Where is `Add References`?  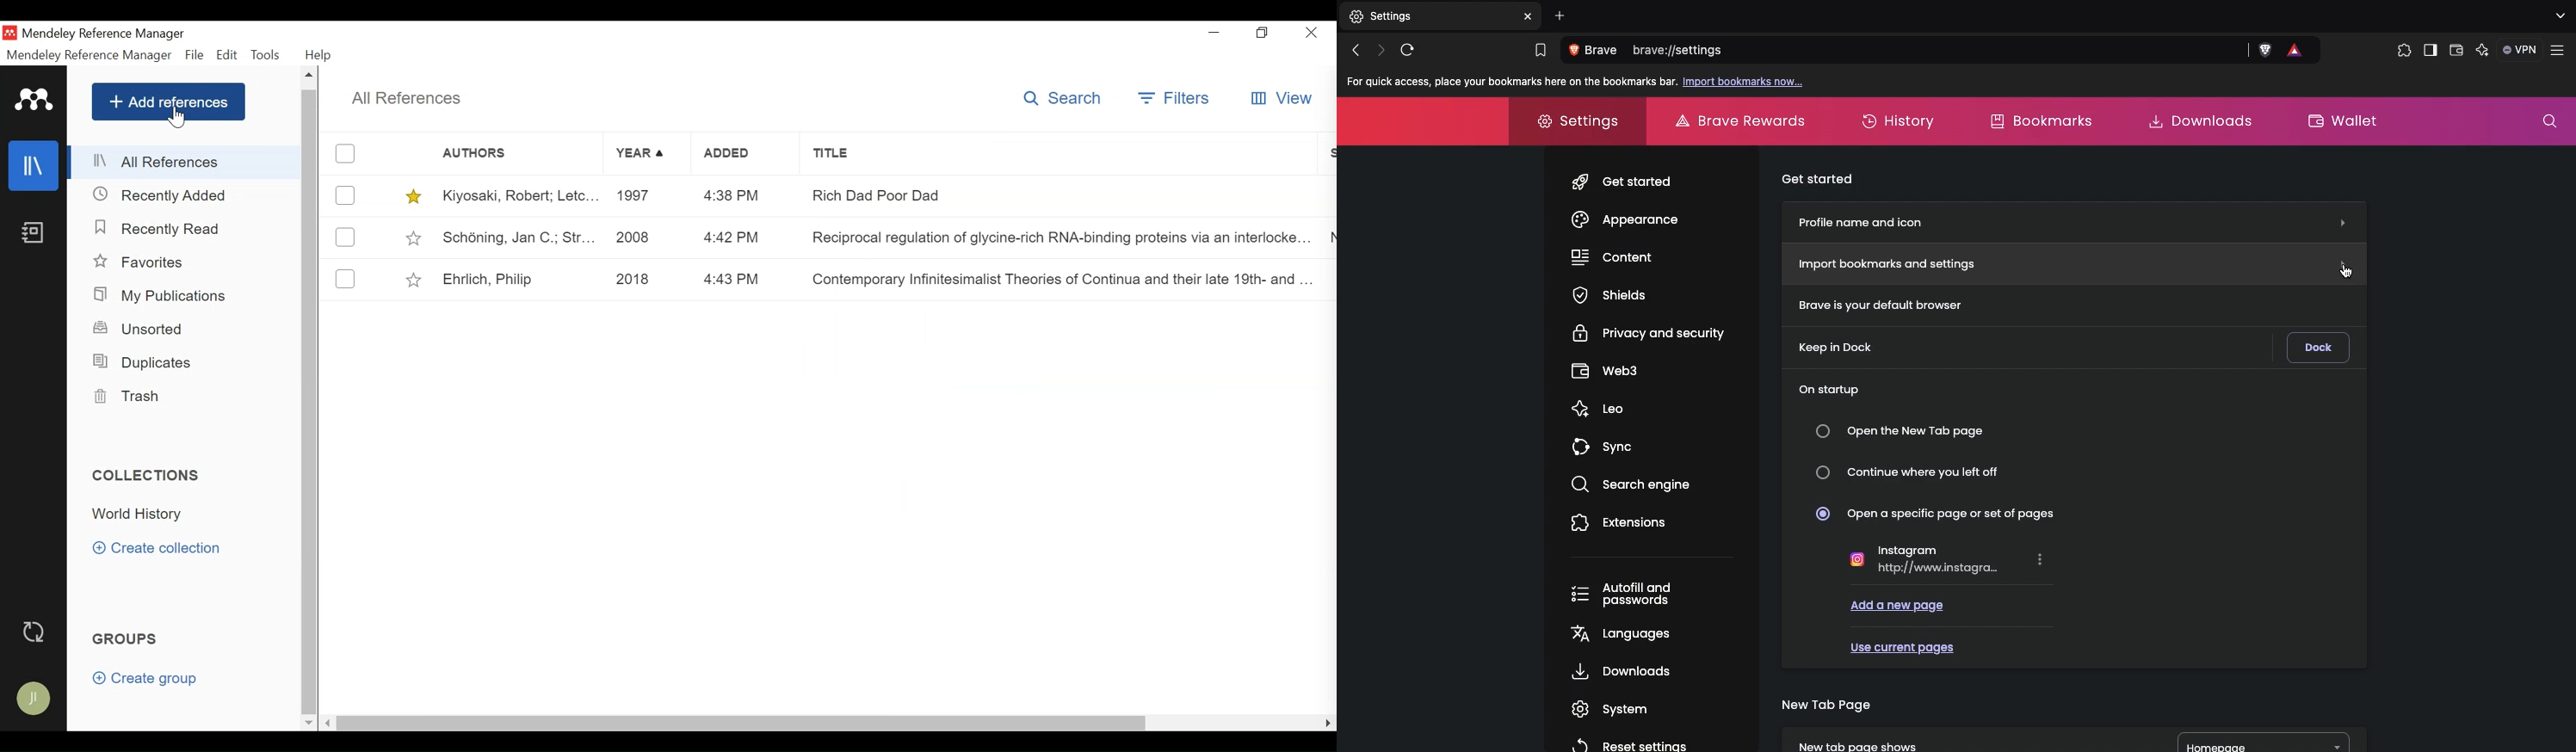
Add References is located at coordinates (169, 101).